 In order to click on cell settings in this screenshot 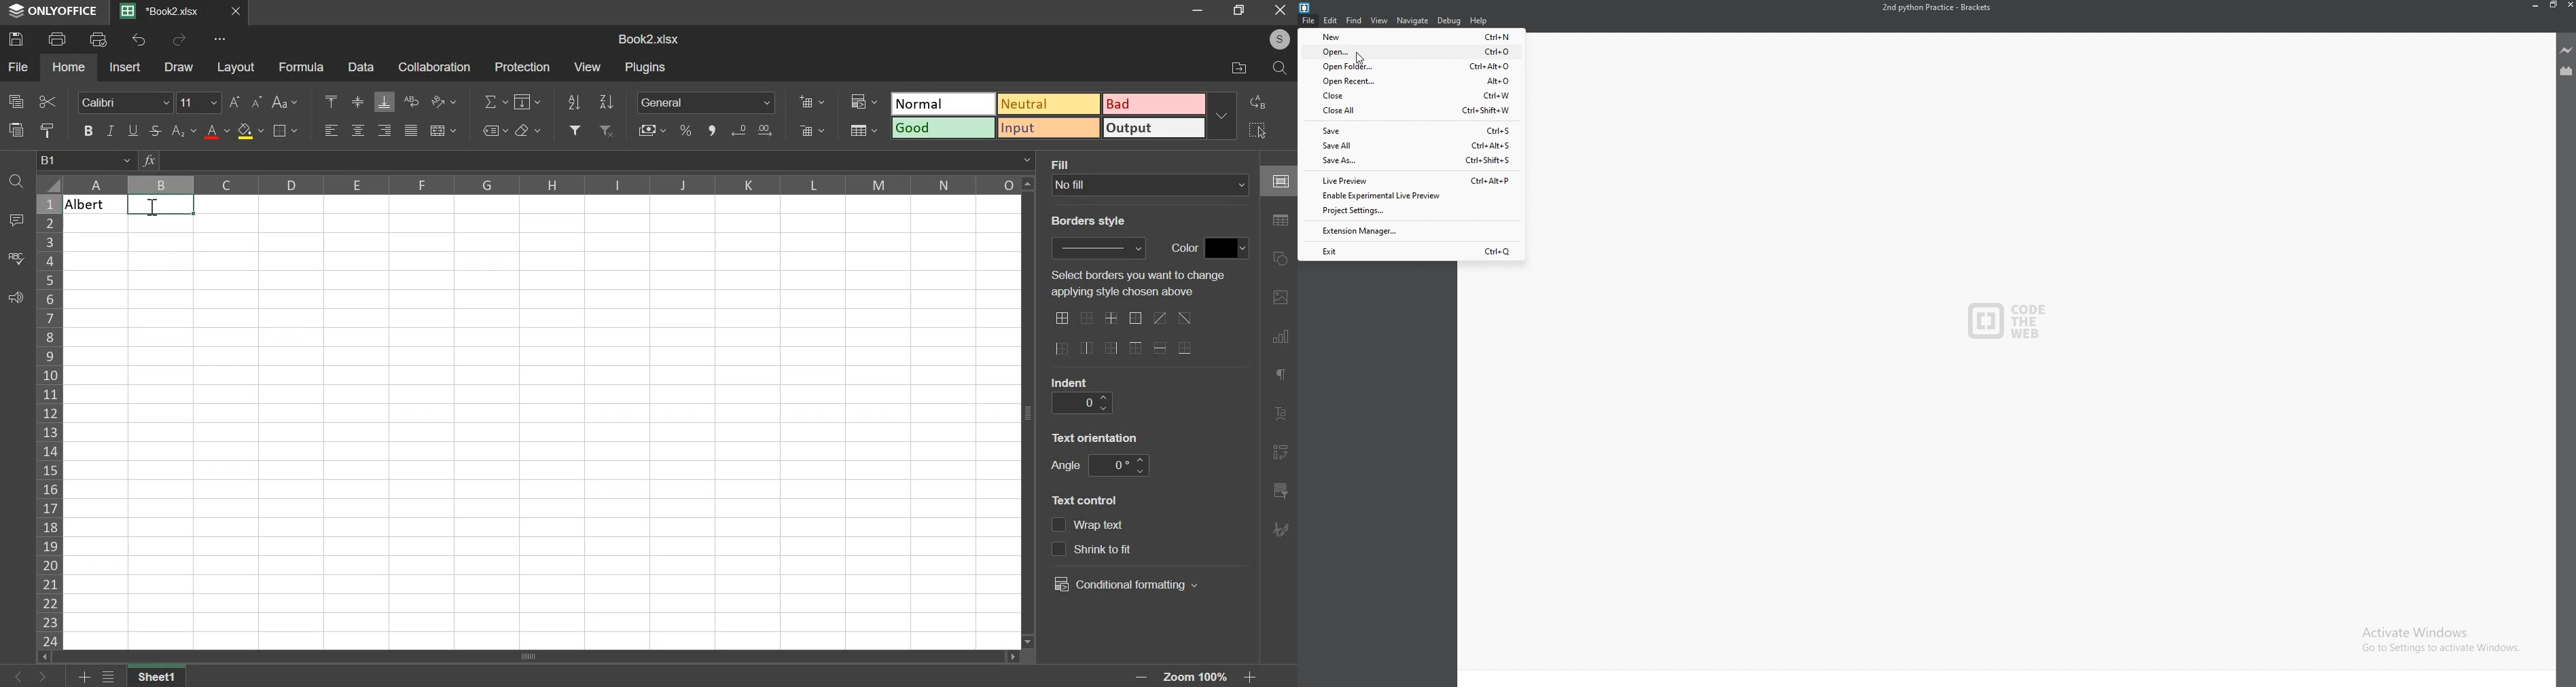, I will do `click(1278, 180)`.